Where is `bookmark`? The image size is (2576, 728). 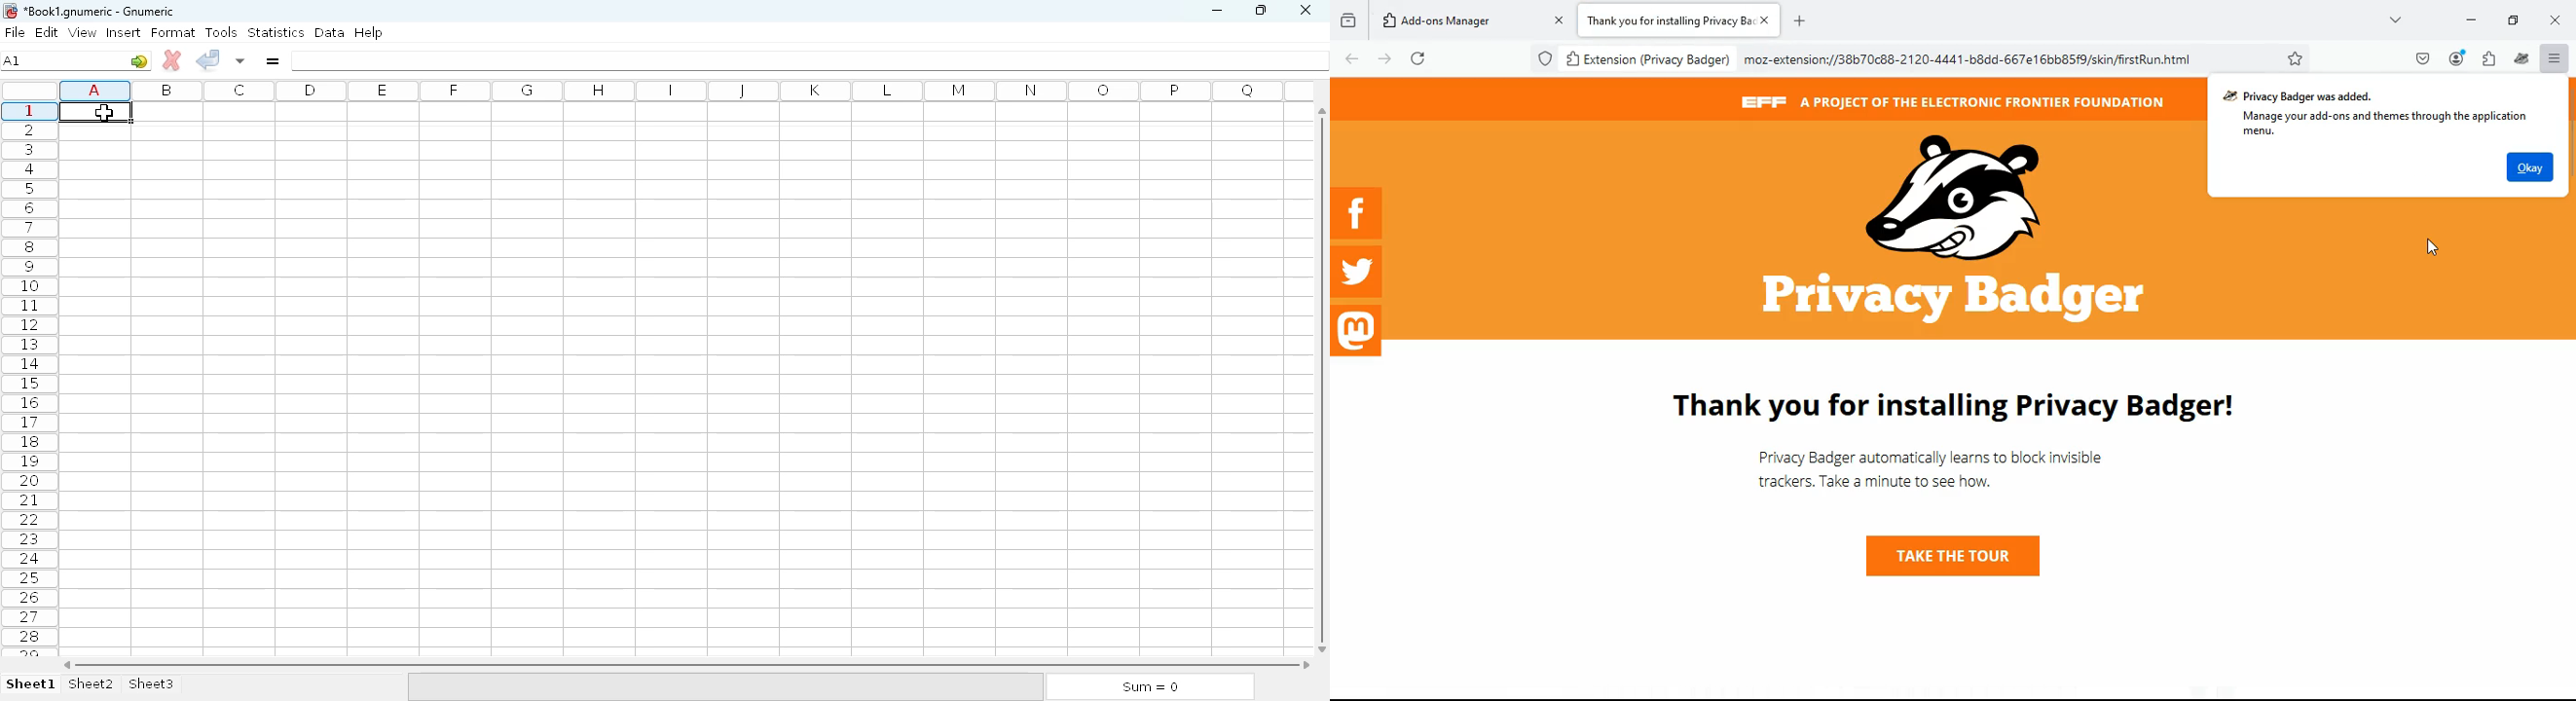
bookmark is located at coordinates (2298, 58).